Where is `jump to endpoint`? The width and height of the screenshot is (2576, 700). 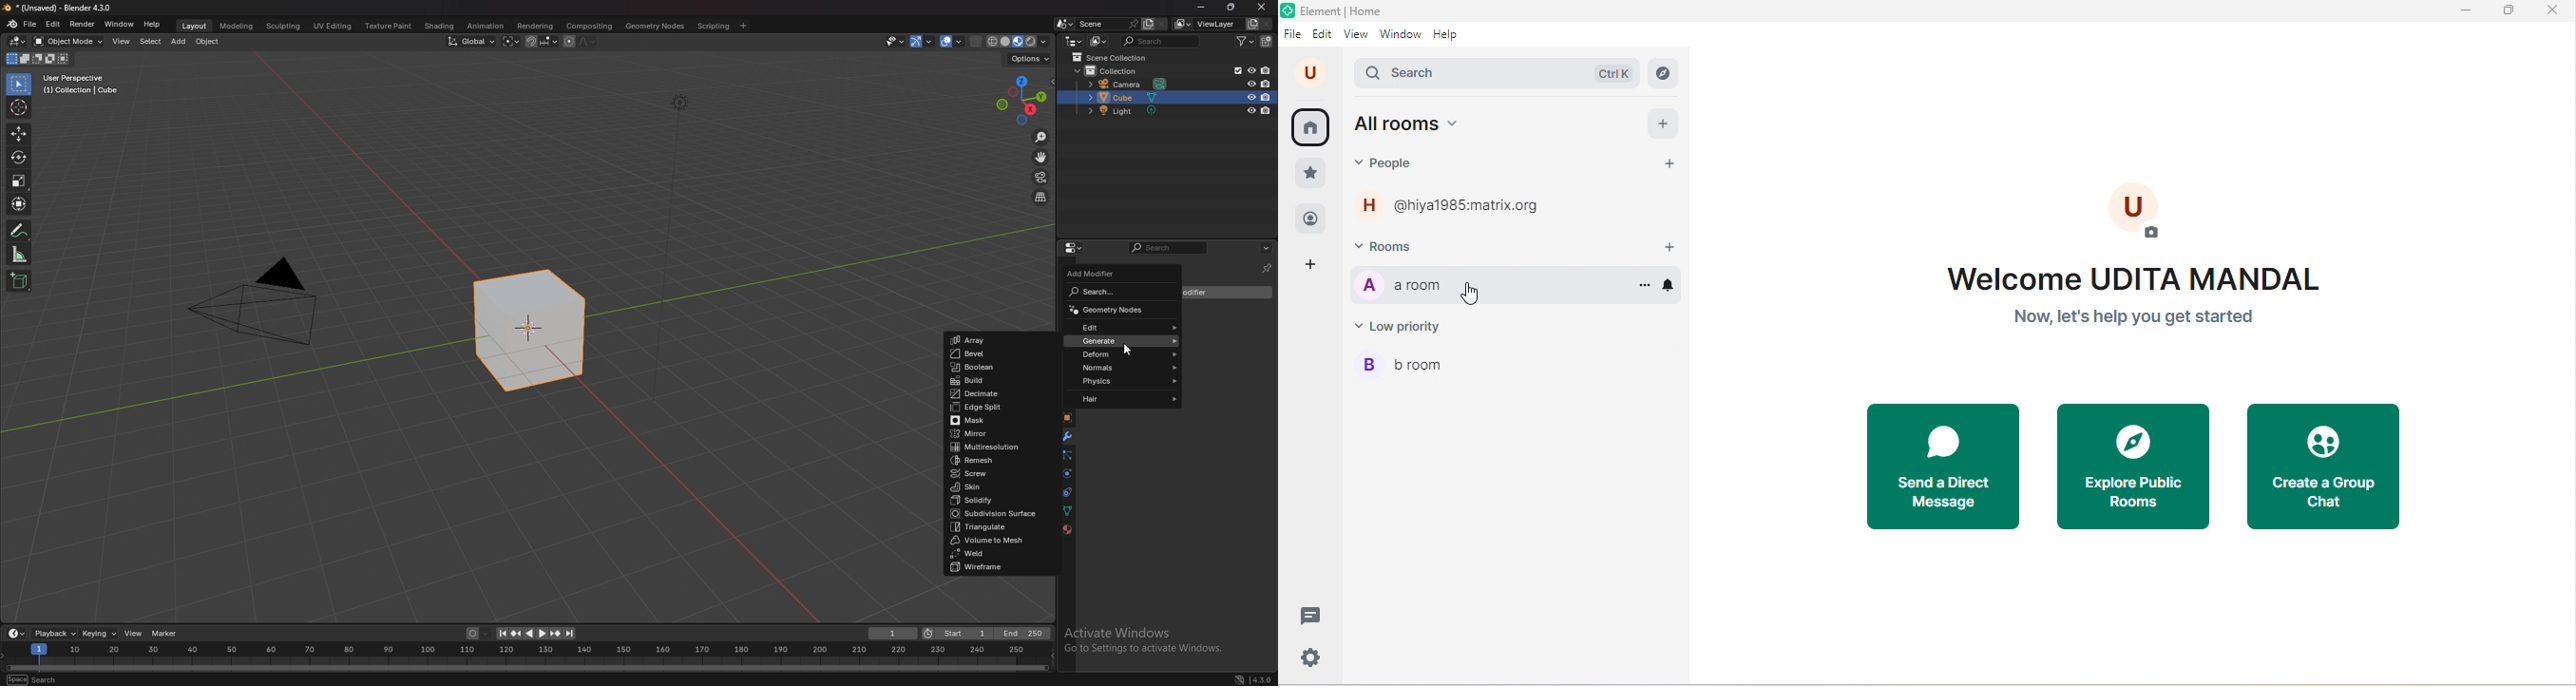 jump to endpoint is located at coordinates (571, 633).